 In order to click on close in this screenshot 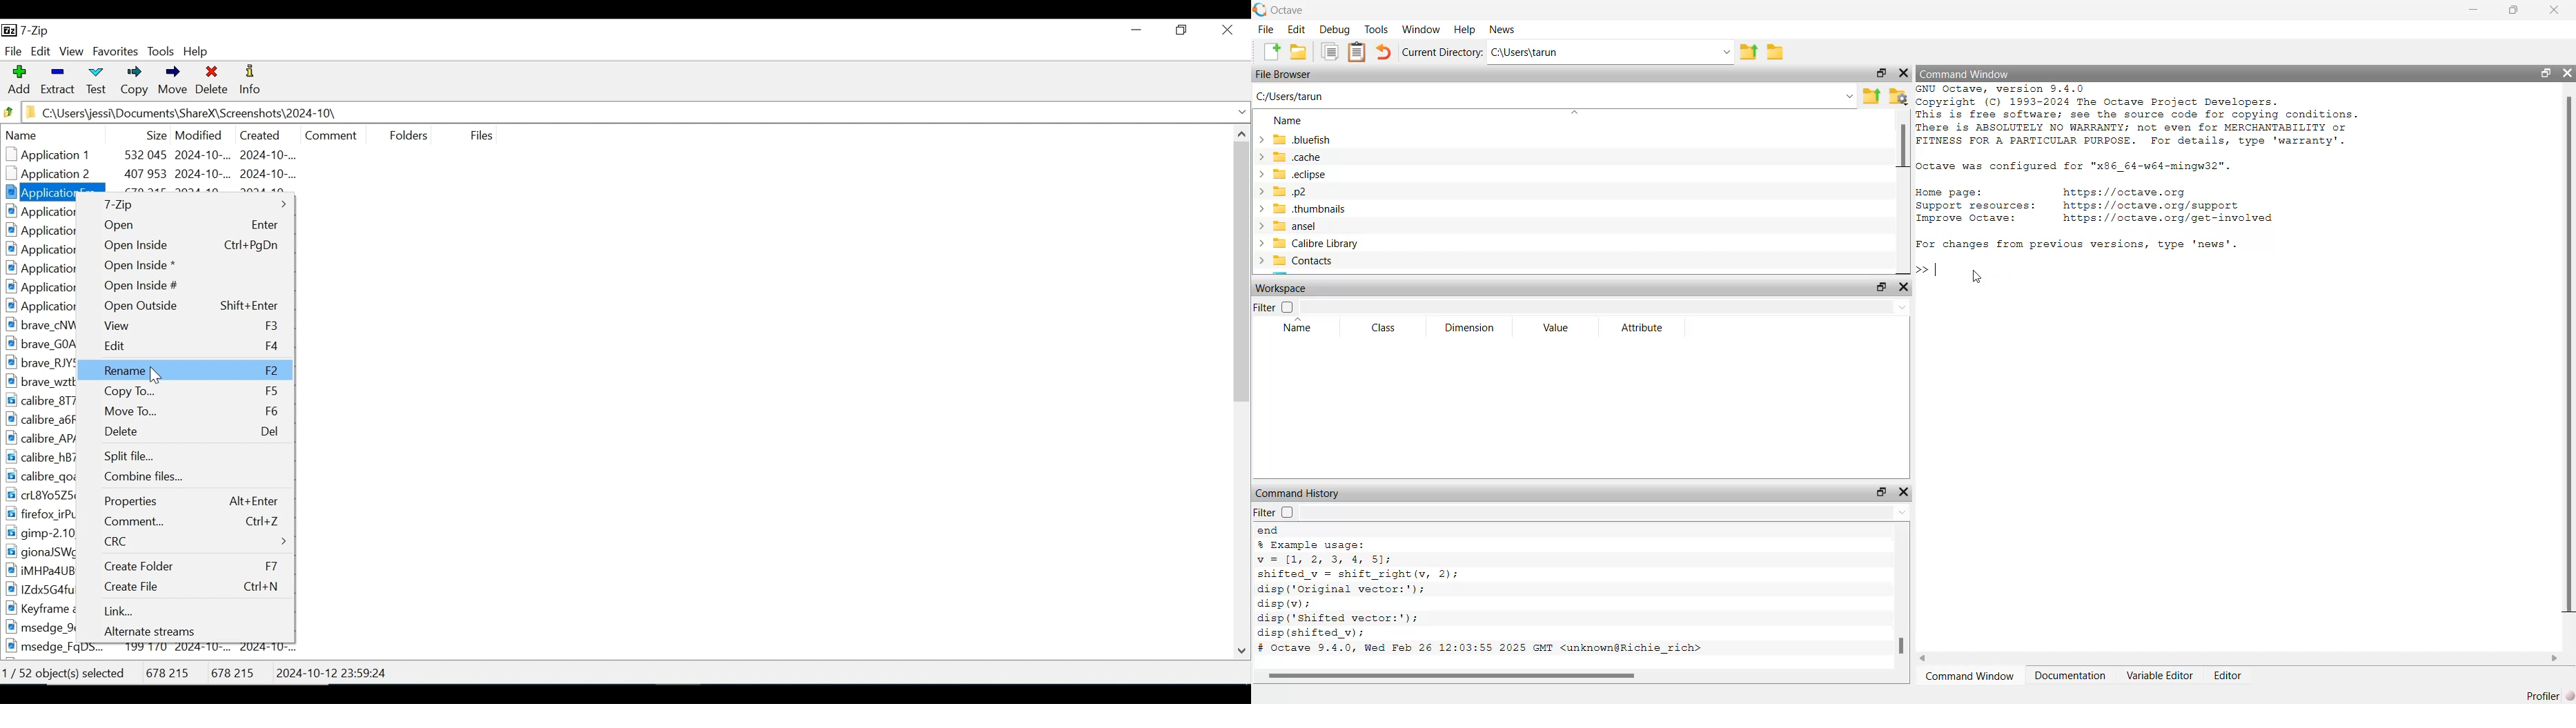, I will do `click(2559, 10)`.